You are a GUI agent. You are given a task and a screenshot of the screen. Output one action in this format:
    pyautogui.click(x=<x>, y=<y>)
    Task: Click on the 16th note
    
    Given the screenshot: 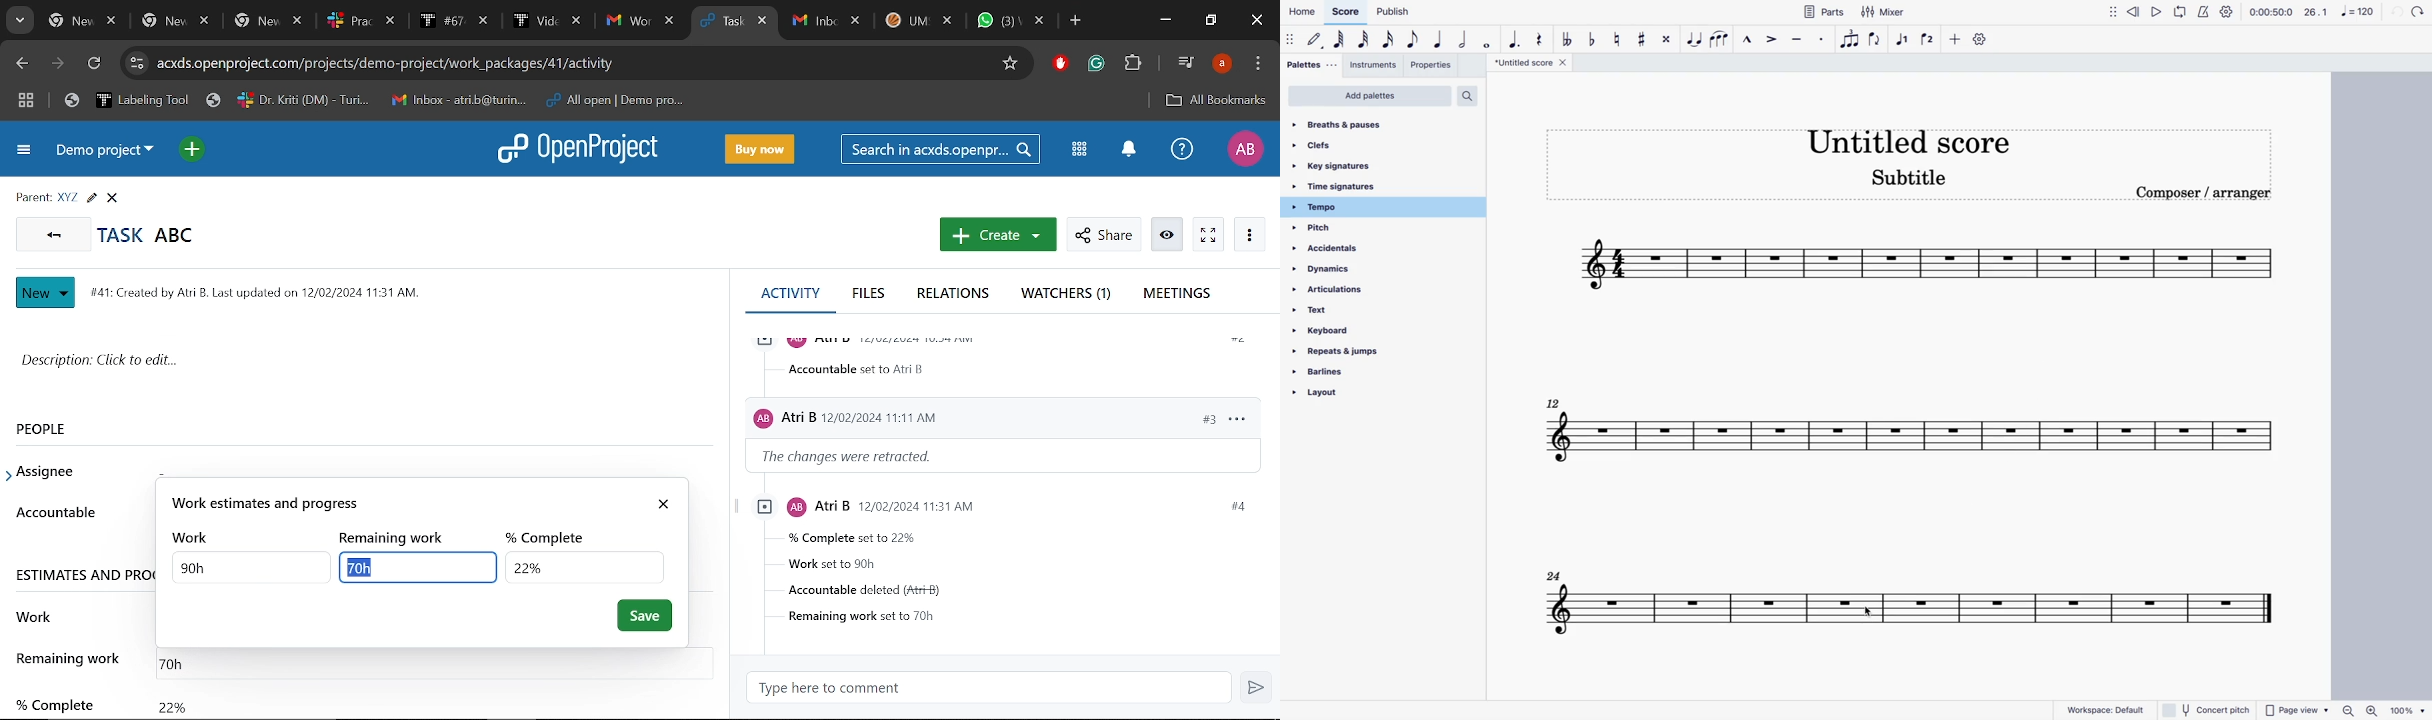 What is the action you would take?
    pyautogui.click(x=1388, y=40)
    